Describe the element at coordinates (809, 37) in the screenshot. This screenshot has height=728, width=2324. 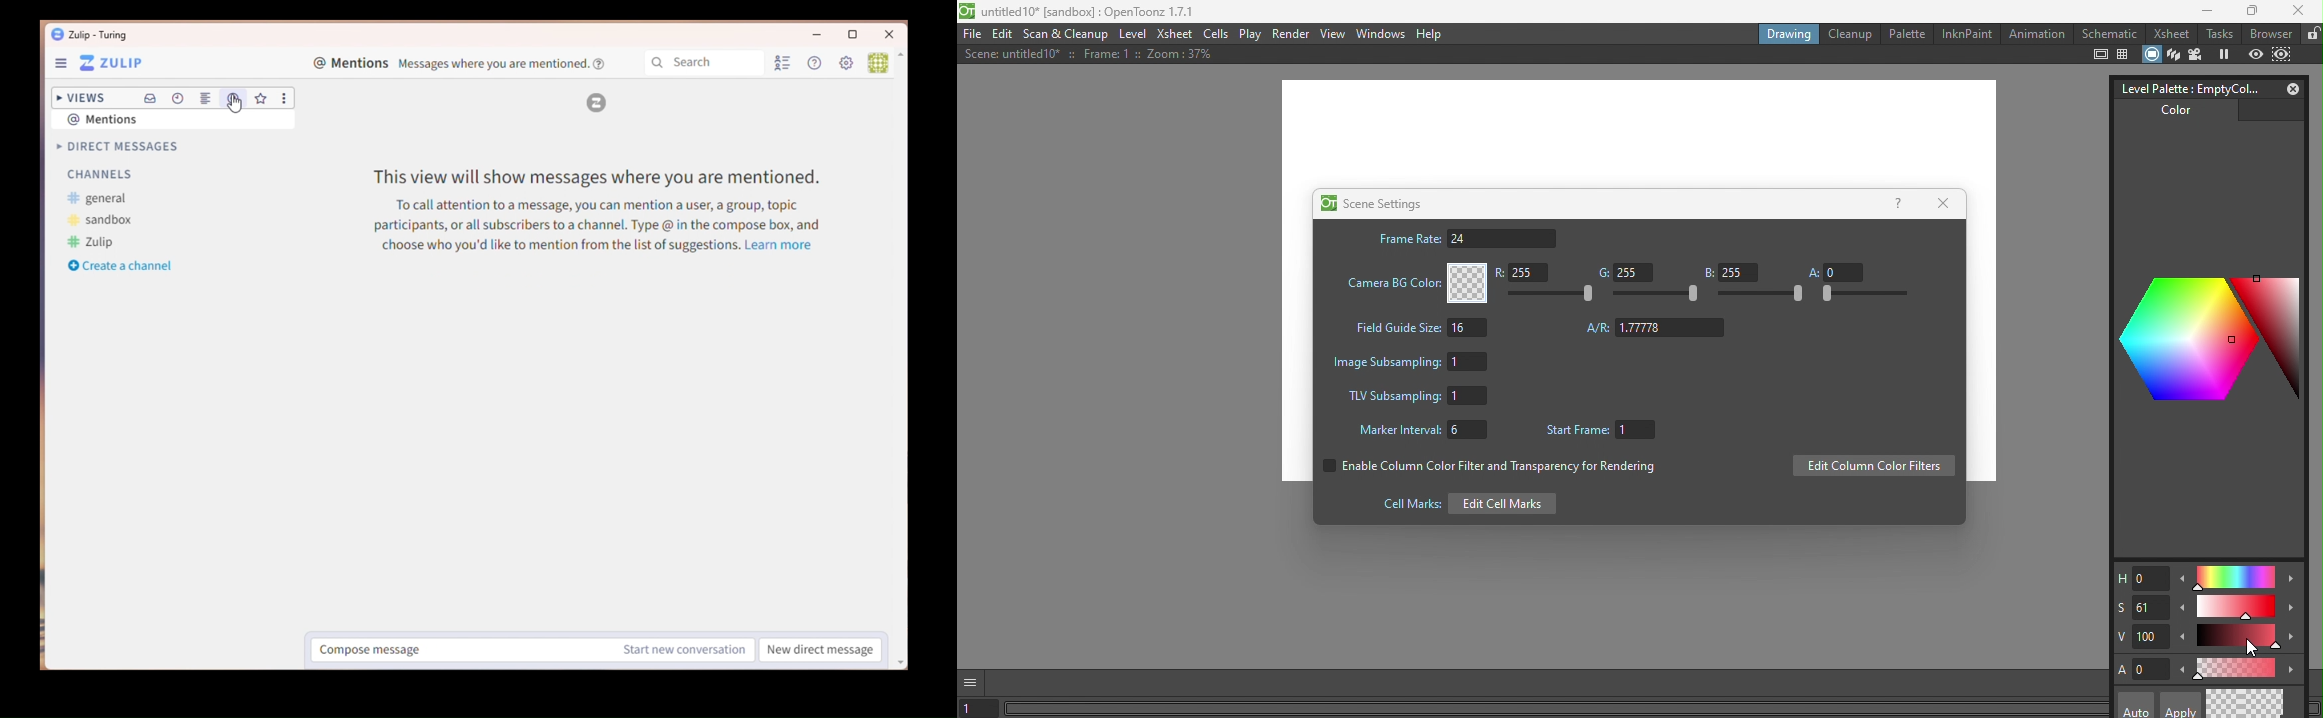
I see `Minimize` at that location.